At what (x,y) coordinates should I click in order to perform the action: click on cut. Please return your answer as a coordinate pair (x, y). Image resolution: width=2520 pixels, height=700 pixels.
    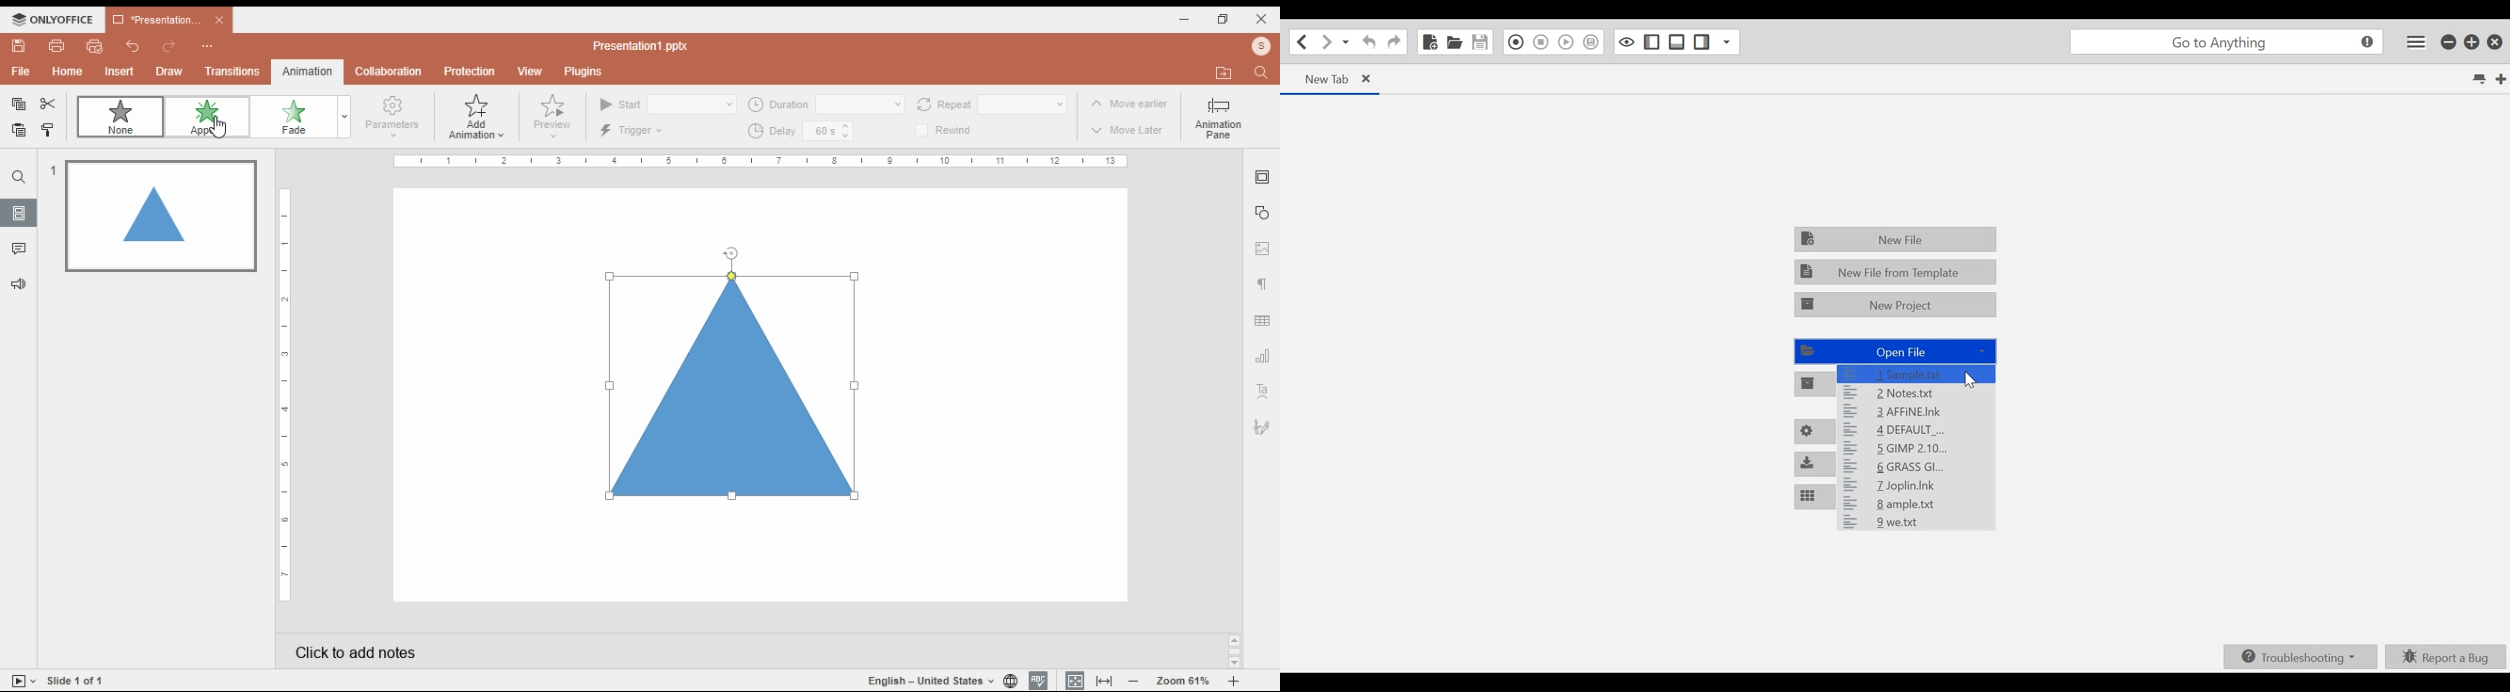
    Looking at the image, I should click on (48, 103).